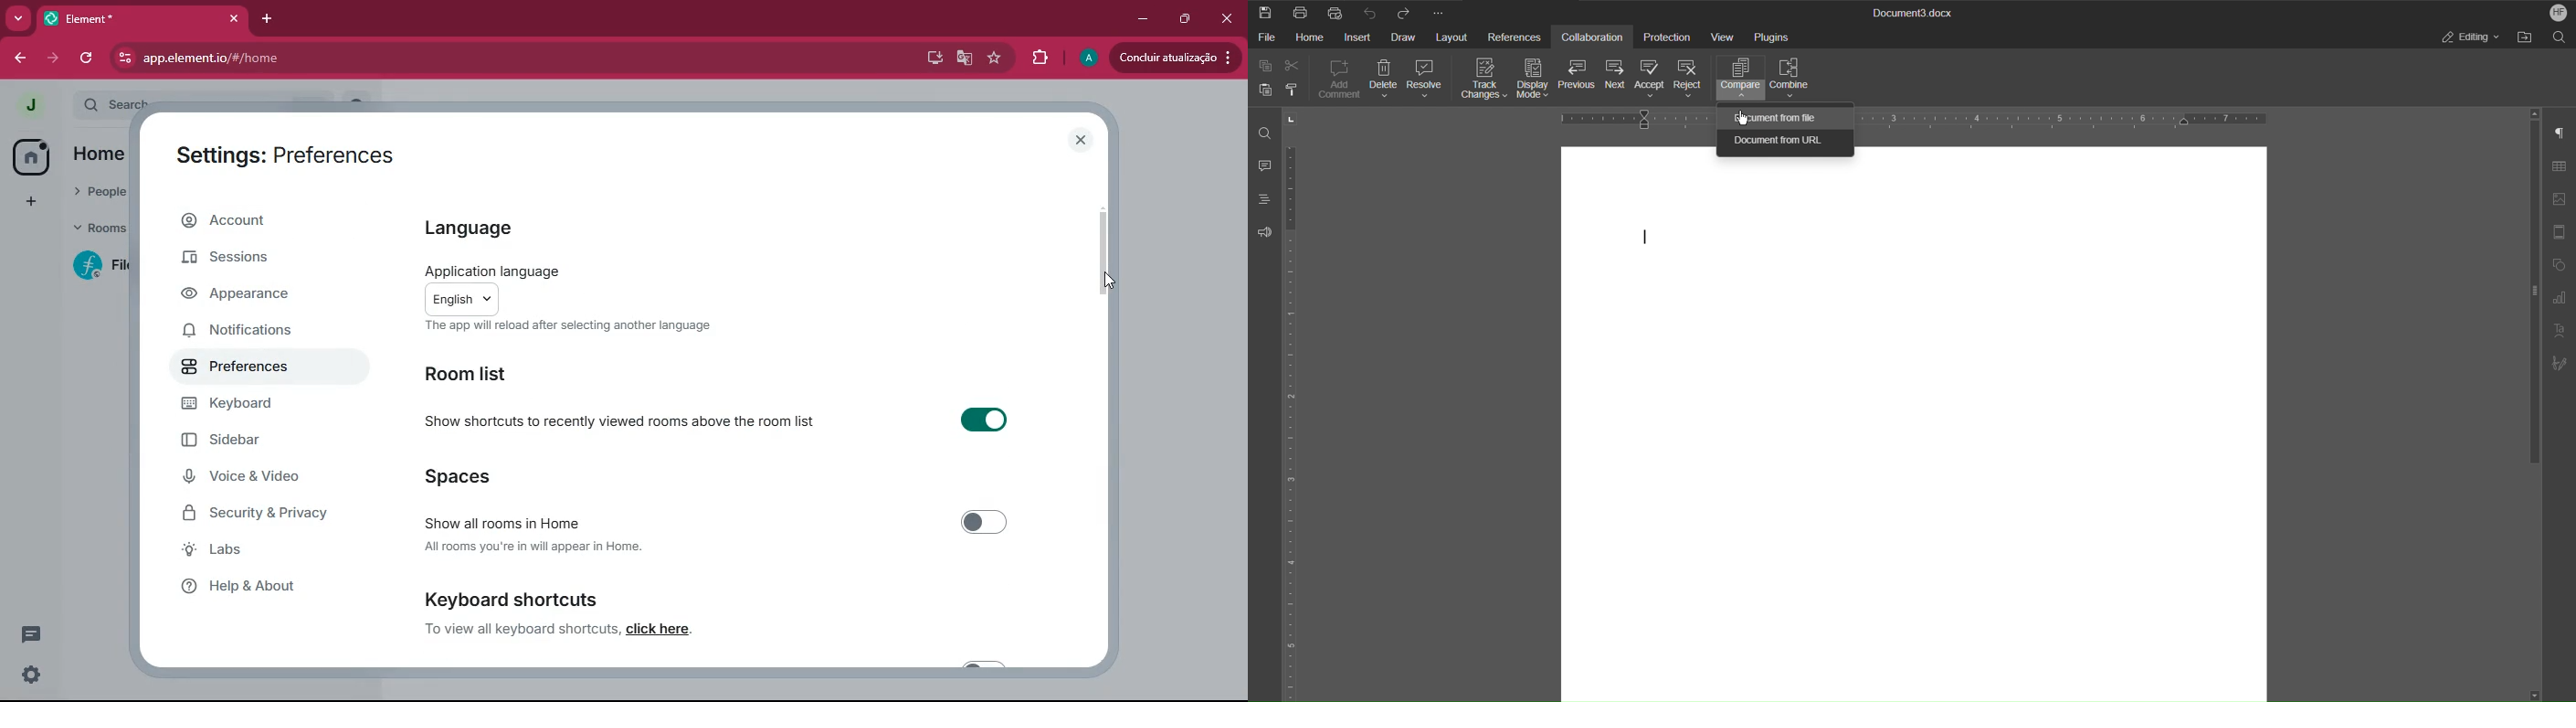 The height and width of the screenshot is (728, 2576). Describe the element at coordinates (533, 545) in the screenshot. I see `all rooms you're in will appear in Home` at that location.